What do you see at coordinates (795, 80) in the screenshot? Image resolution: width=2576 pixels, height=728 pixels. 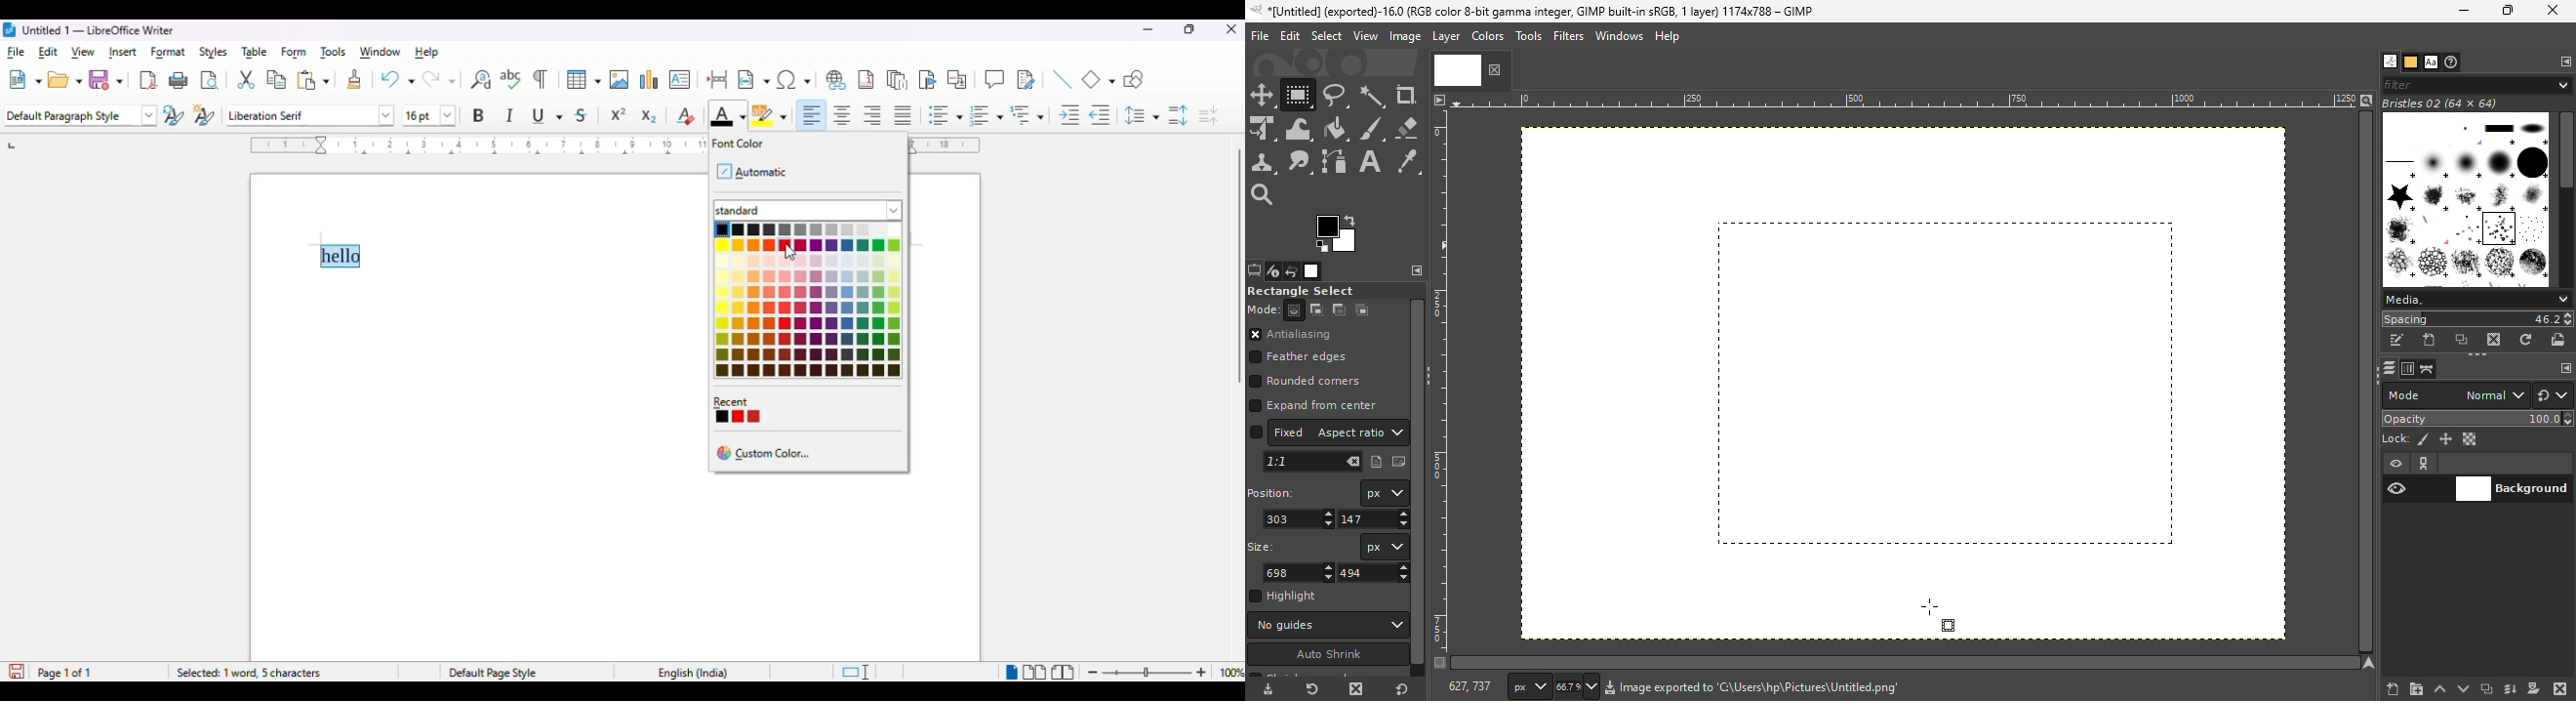 I see `insert special characters` at bounding box center [795, 80].